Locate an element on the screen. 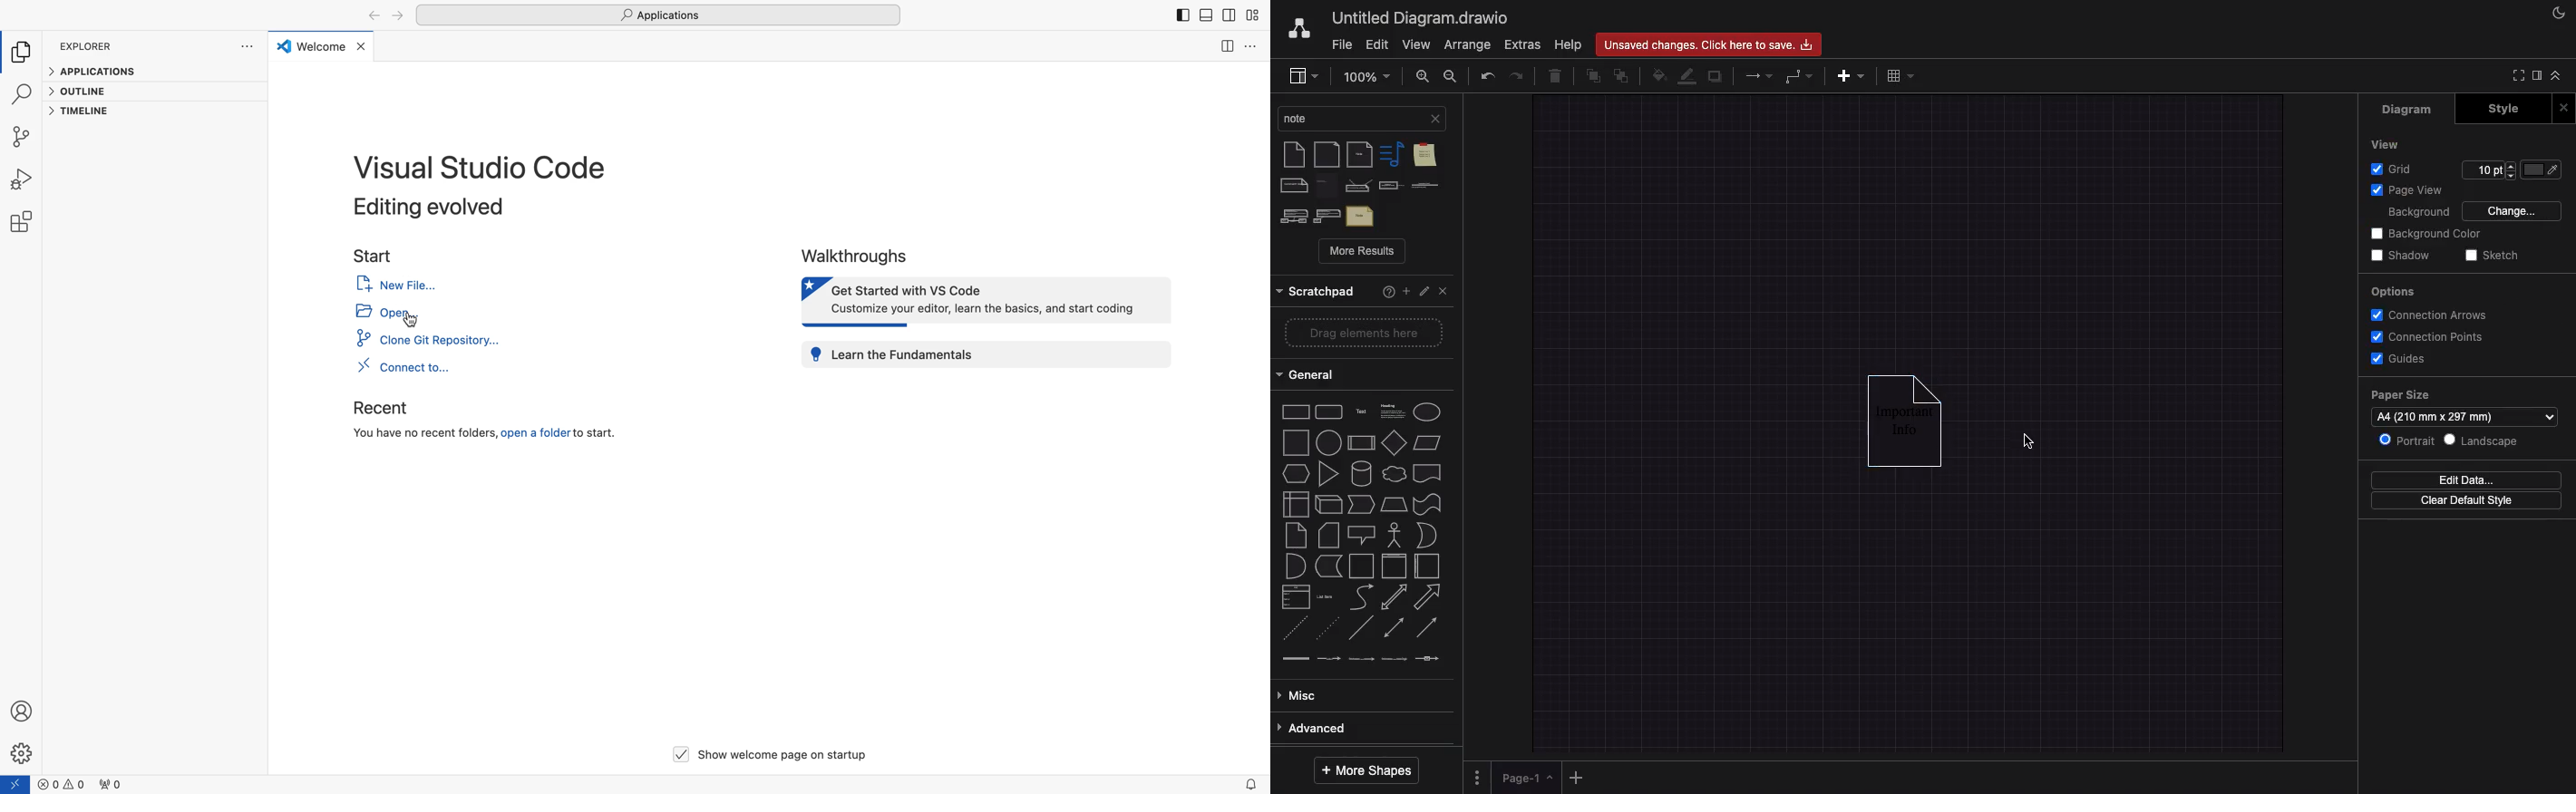 The height and width of the screenshot is (812, 2576). explorer is located at coordinates (25, 53).